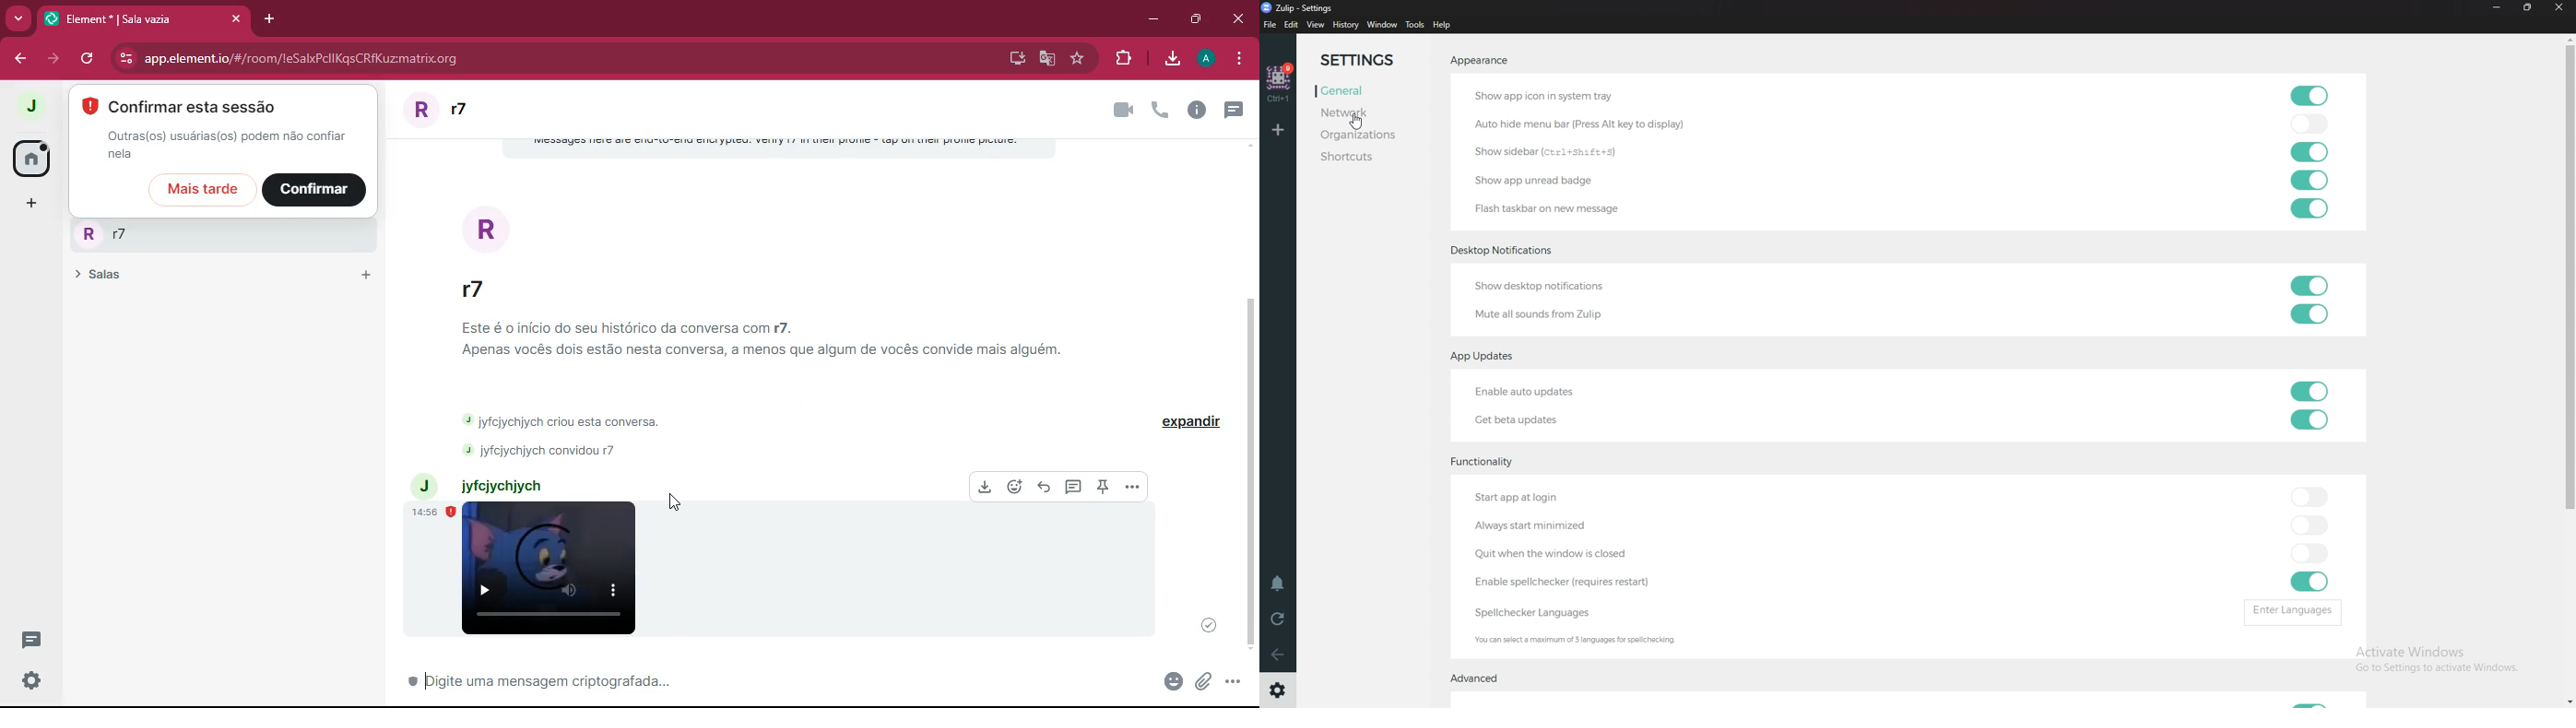 The image size is (2576, 728). What do you see at coordinates (1583, 555) in the screenshot?
I see `Quit when the window is closed` at bounding box center [1583, 555].